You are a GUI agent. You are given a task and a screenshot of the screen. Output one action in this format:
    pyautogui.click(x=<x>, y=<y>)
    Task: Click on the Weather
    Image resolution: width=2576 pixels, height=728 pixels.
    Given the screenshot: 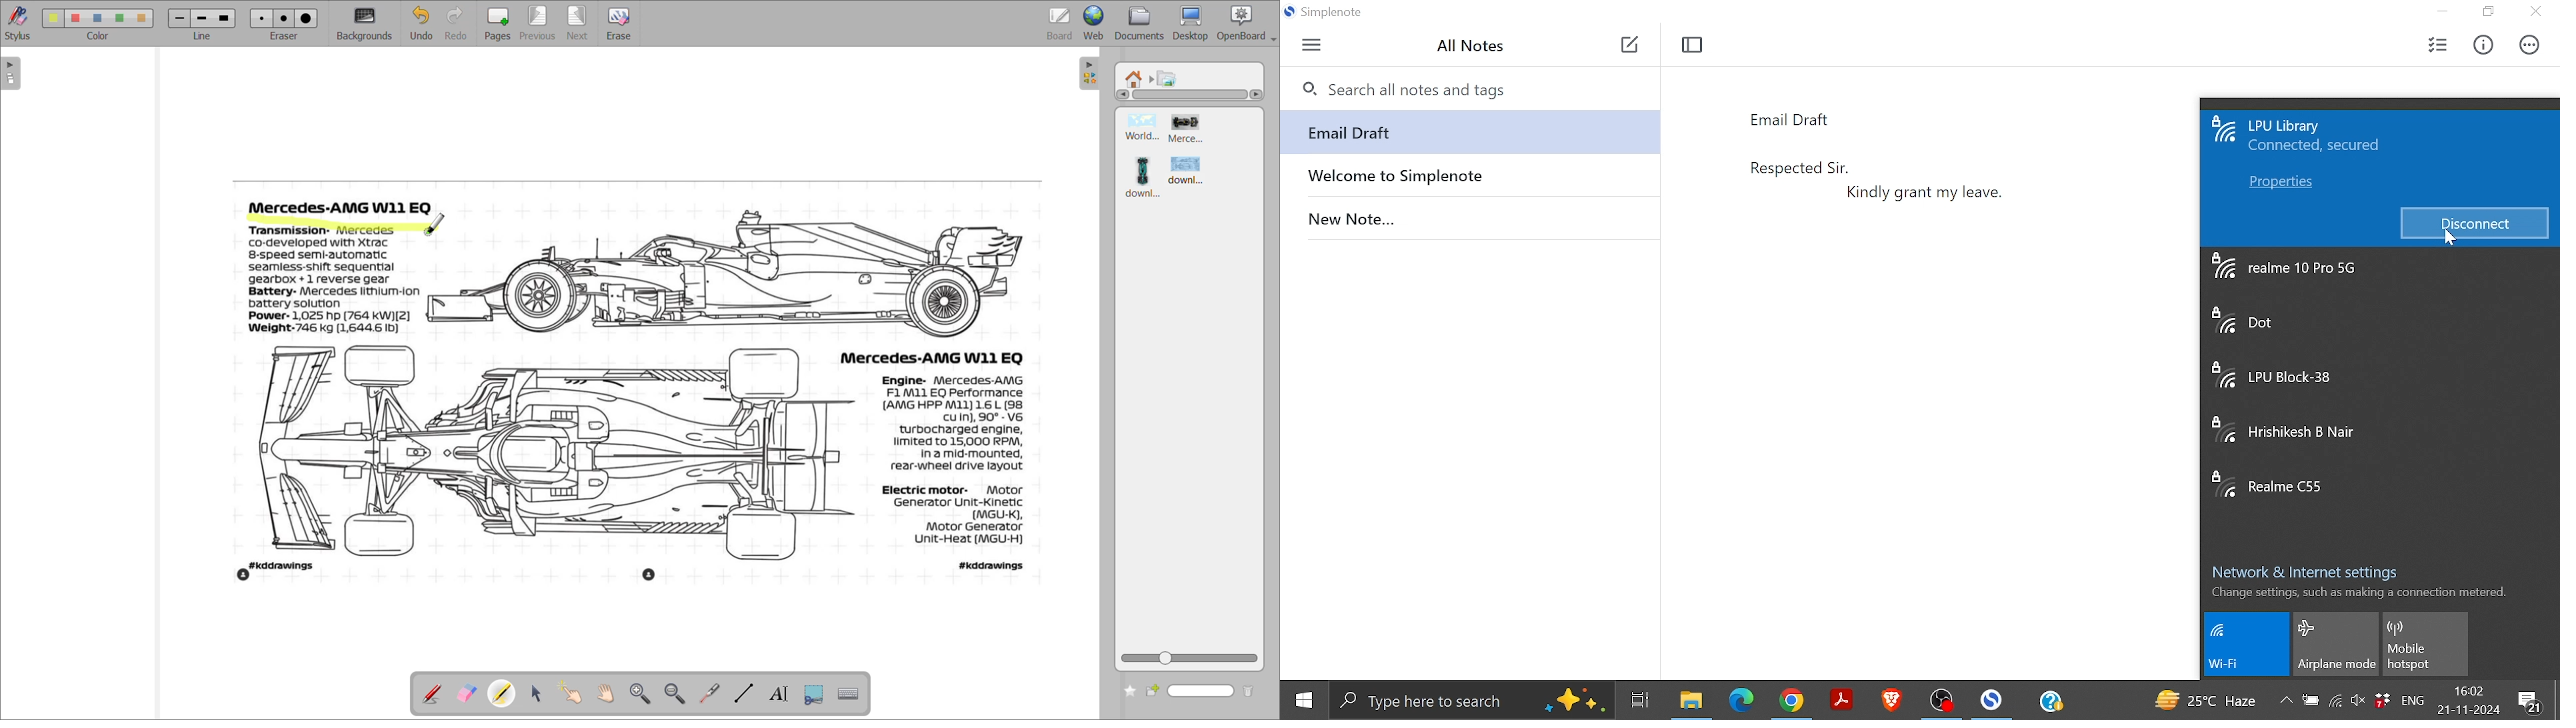 What is the action you would take?
    pyautogui.click(x=2206, y=700)
    